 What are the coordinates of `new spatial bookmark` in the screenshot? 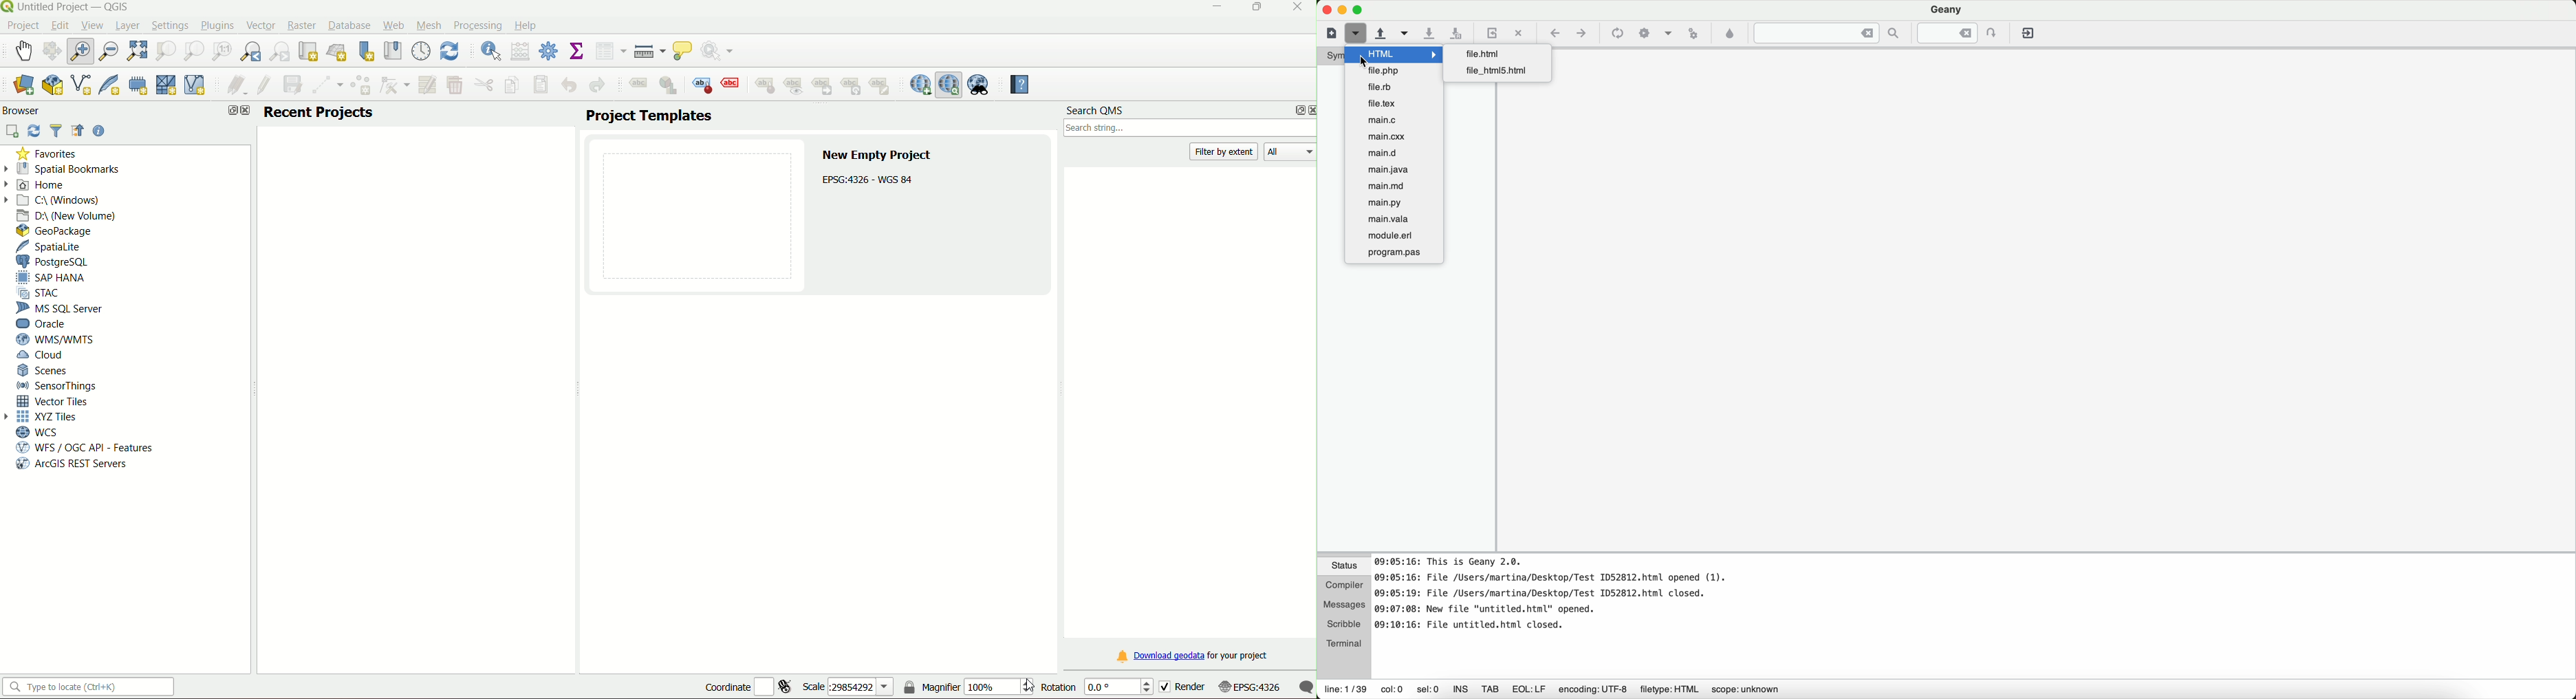 It's located at (367, 51).